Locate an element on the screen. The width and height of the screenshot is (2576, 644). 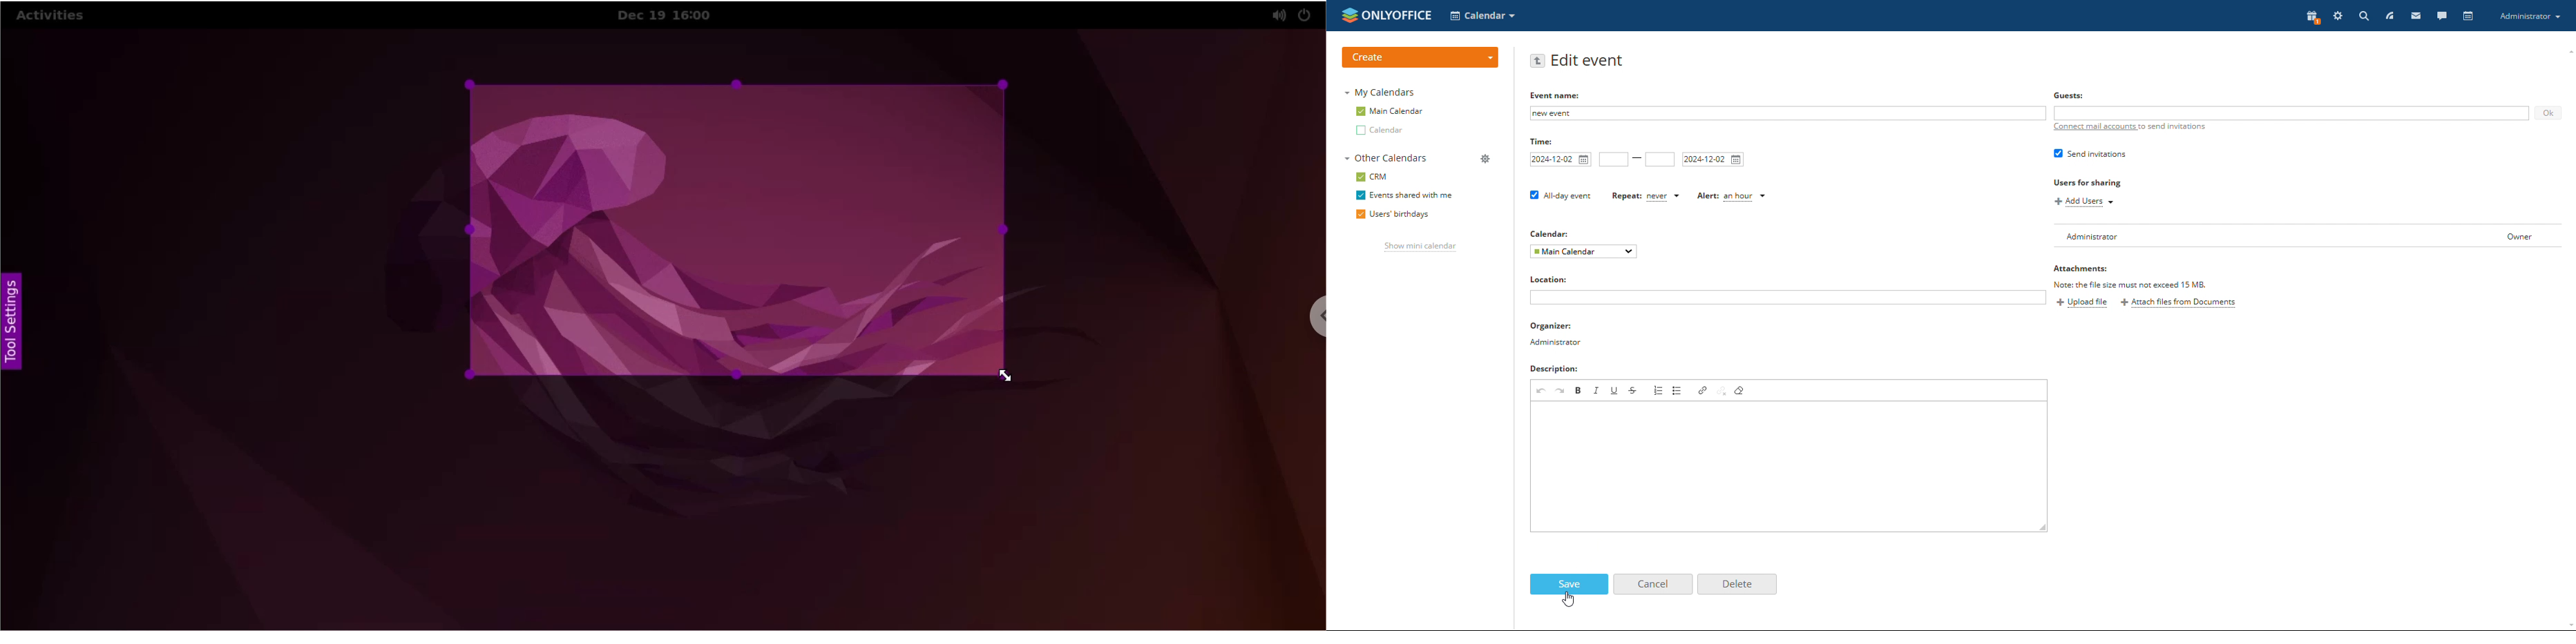
crm is located at coordinates (1370, 176).